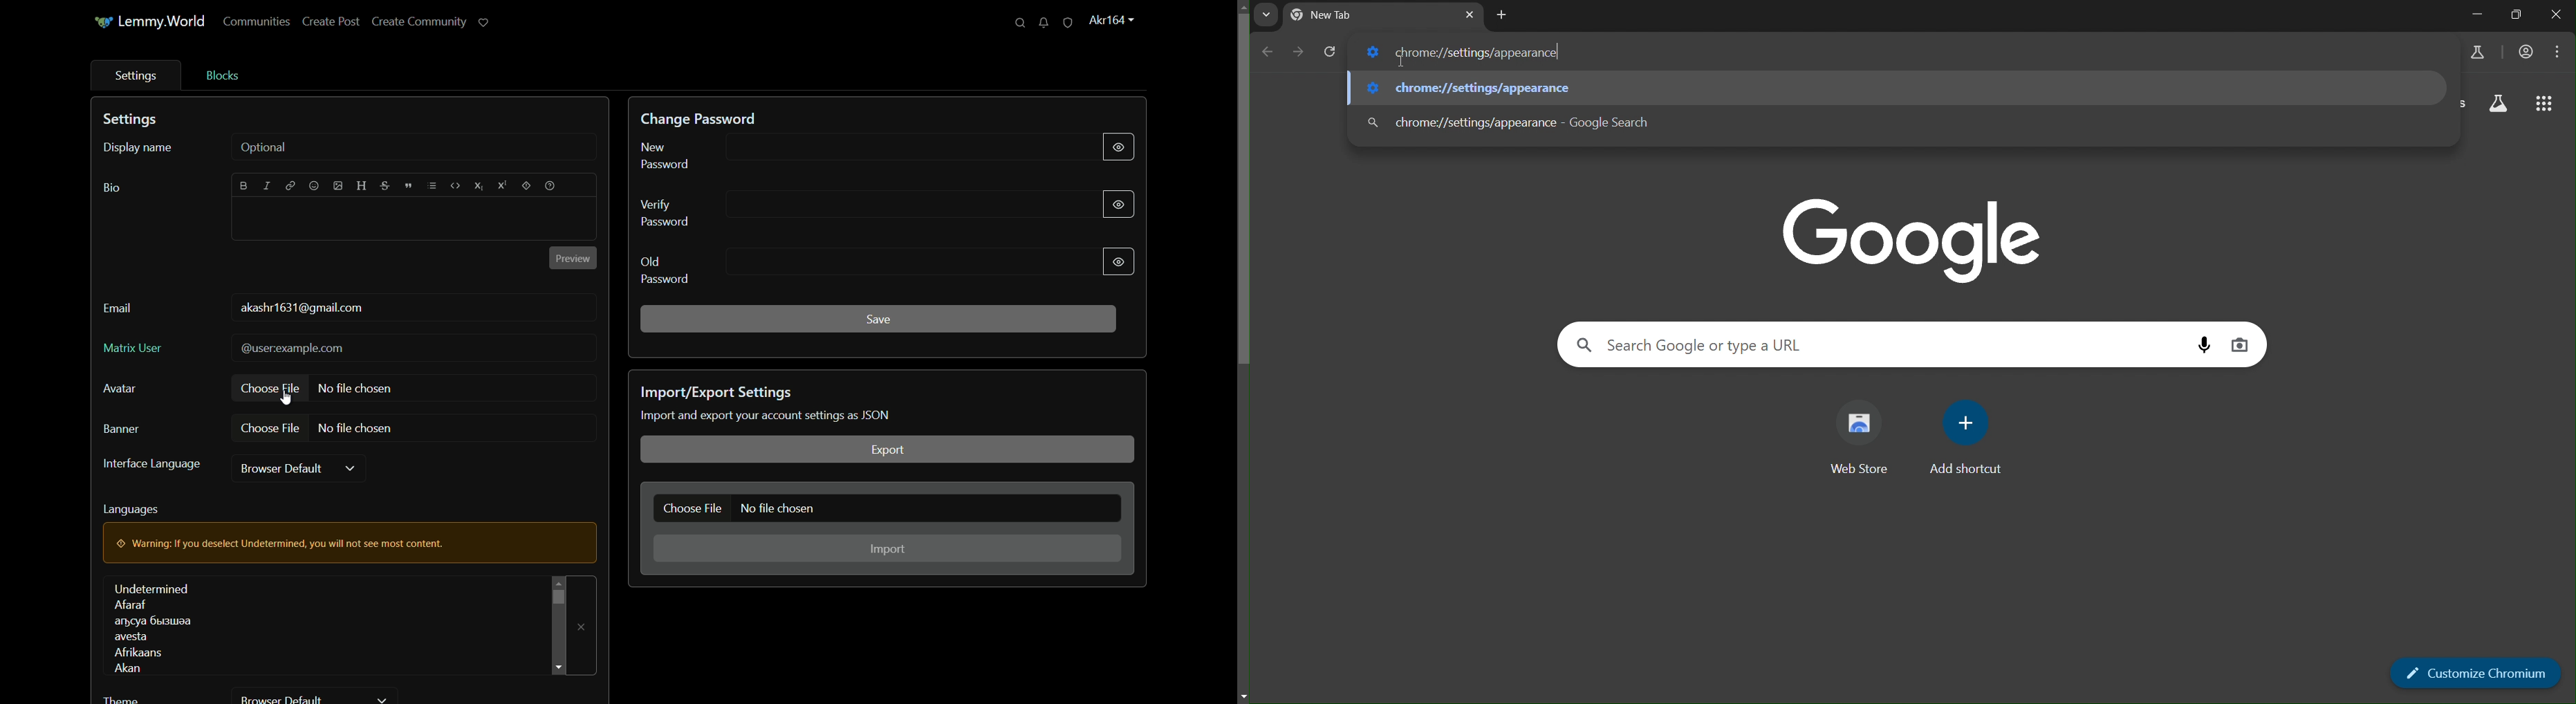  What do you see at coordinates (2474, 671) in the screenshot?
I see `customize chromium` at bounding box center [2474, 671].